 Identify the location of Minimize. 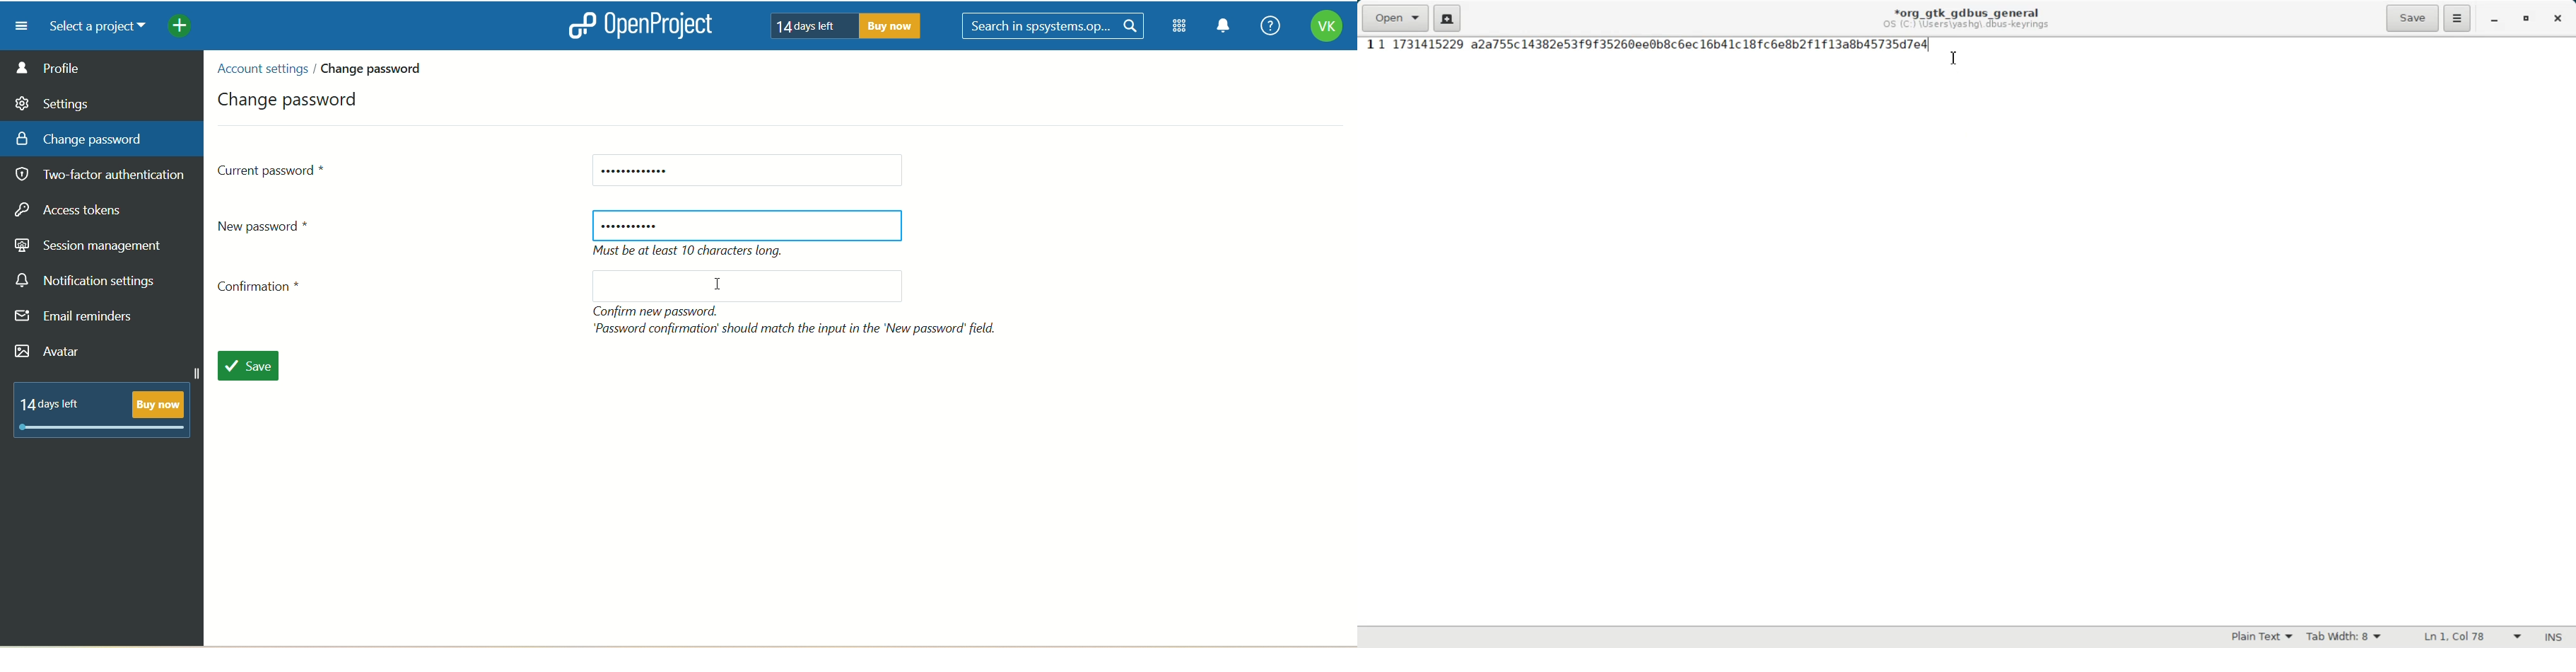
(2494, 20).